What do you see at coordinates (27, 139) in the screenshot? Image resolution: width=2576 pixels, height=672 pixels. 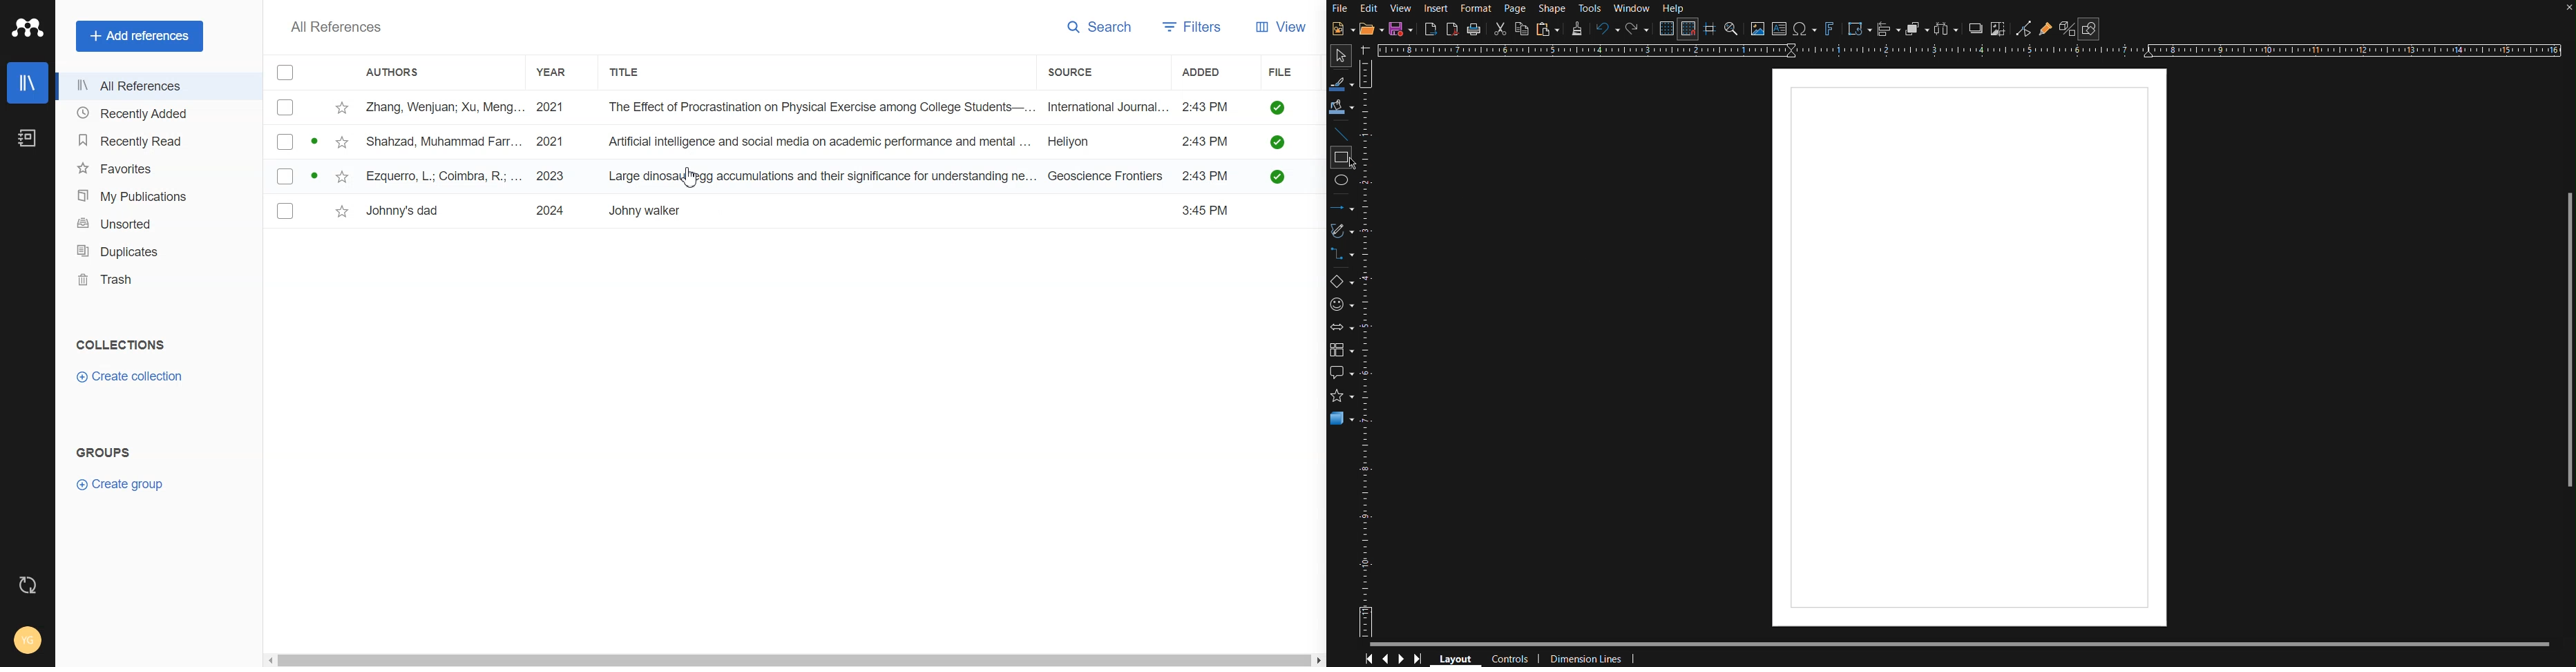 I see `Notebook` at bounding box center [27, 139].